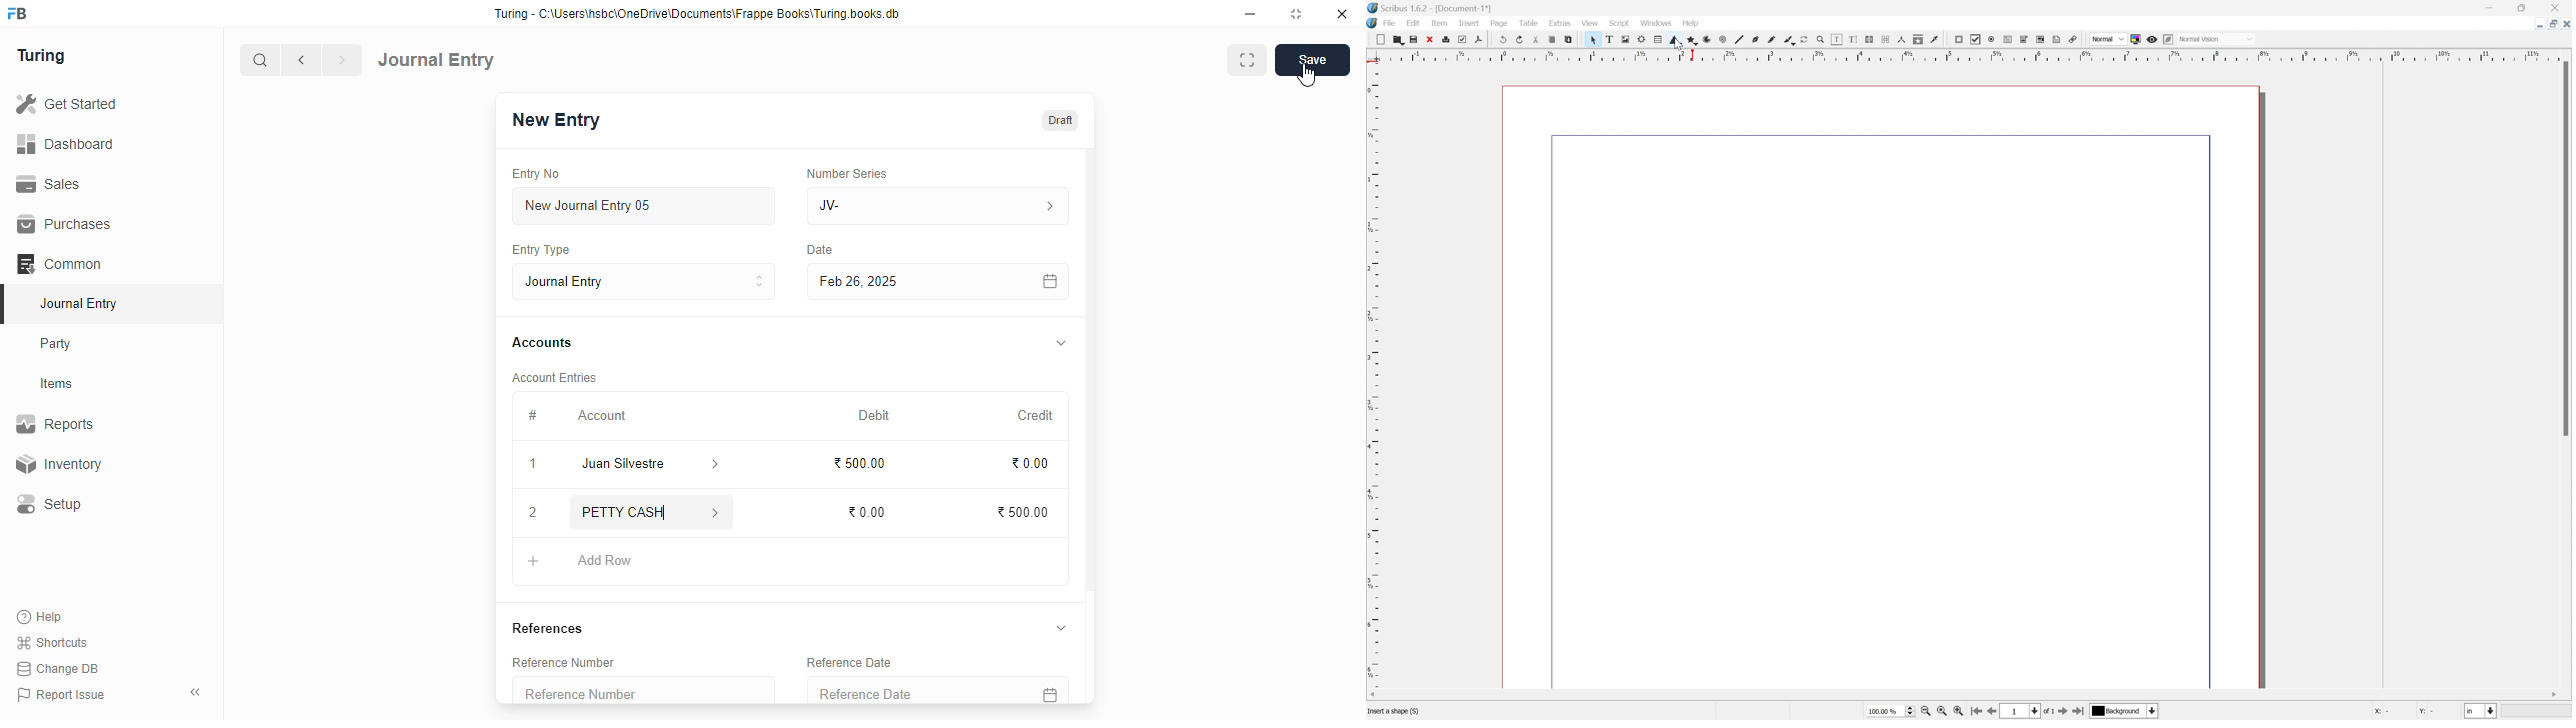 The height and width of the screenshot is (728, 2576). I want to click on previous, so click(303, 60).